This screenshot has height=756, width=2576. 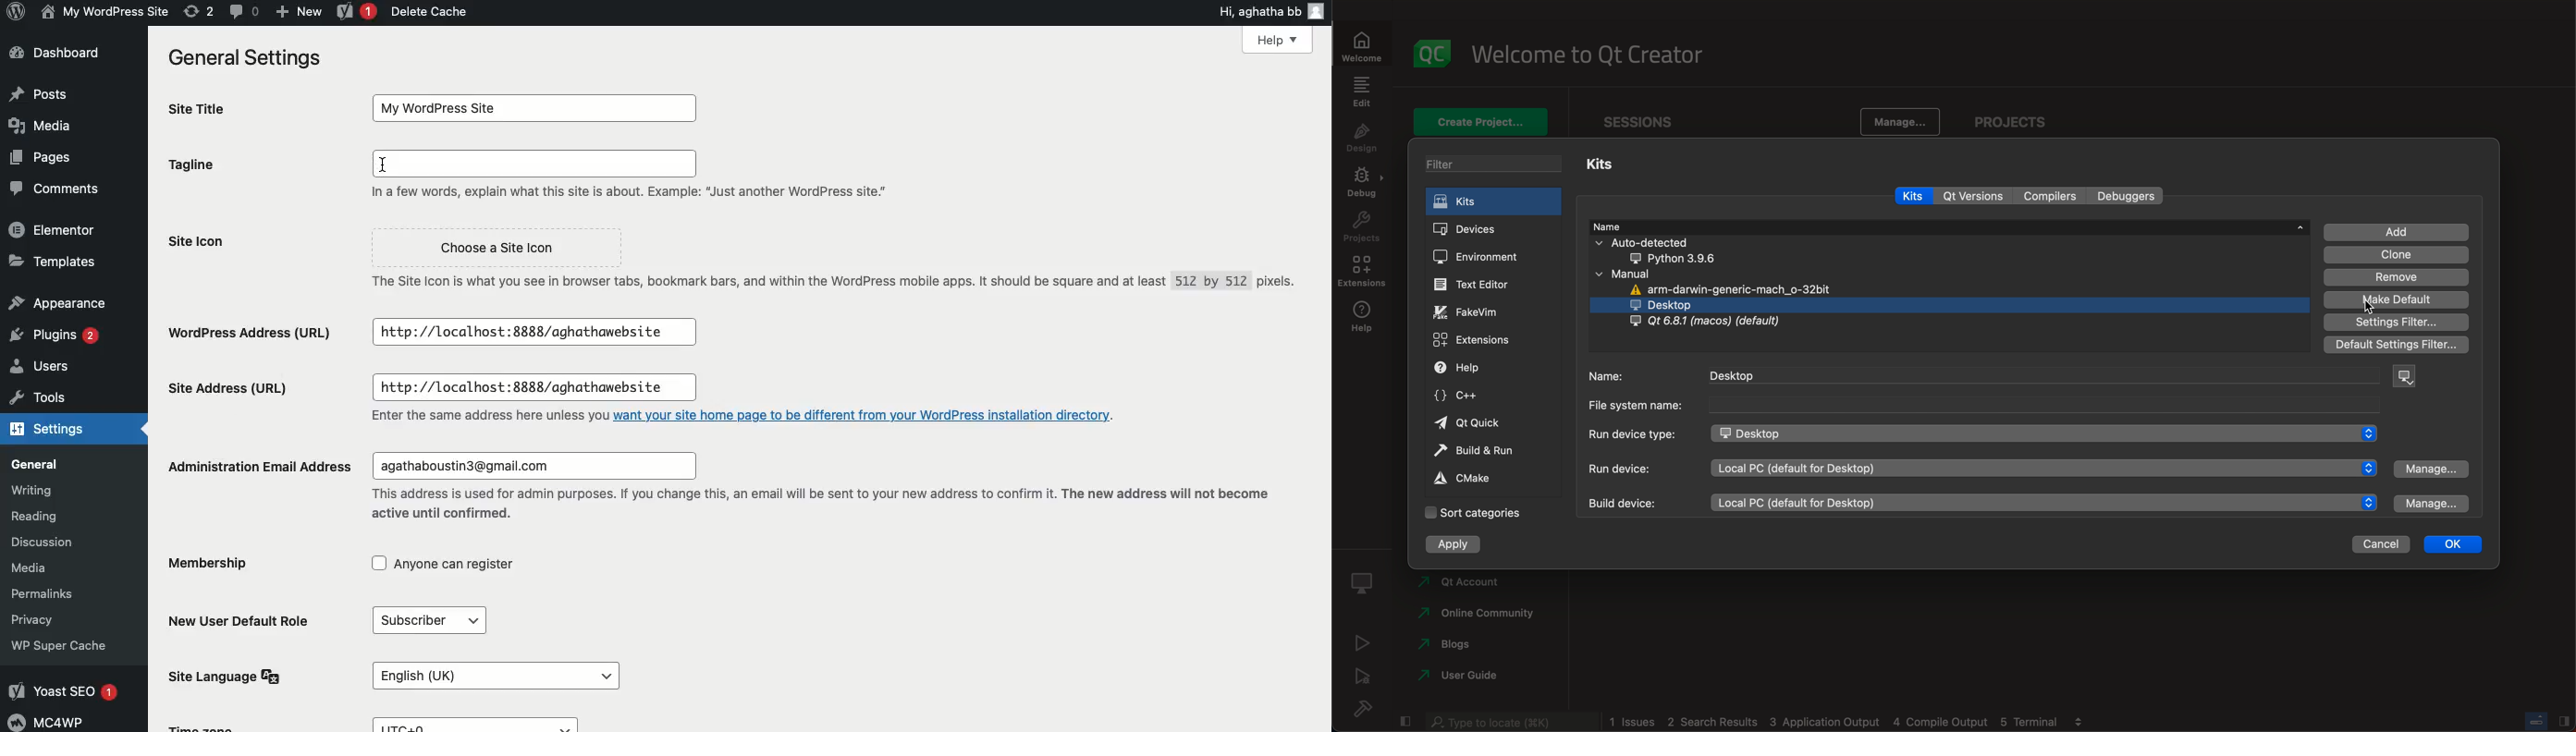 I want to click on Site language, so click(x=223, y=676).